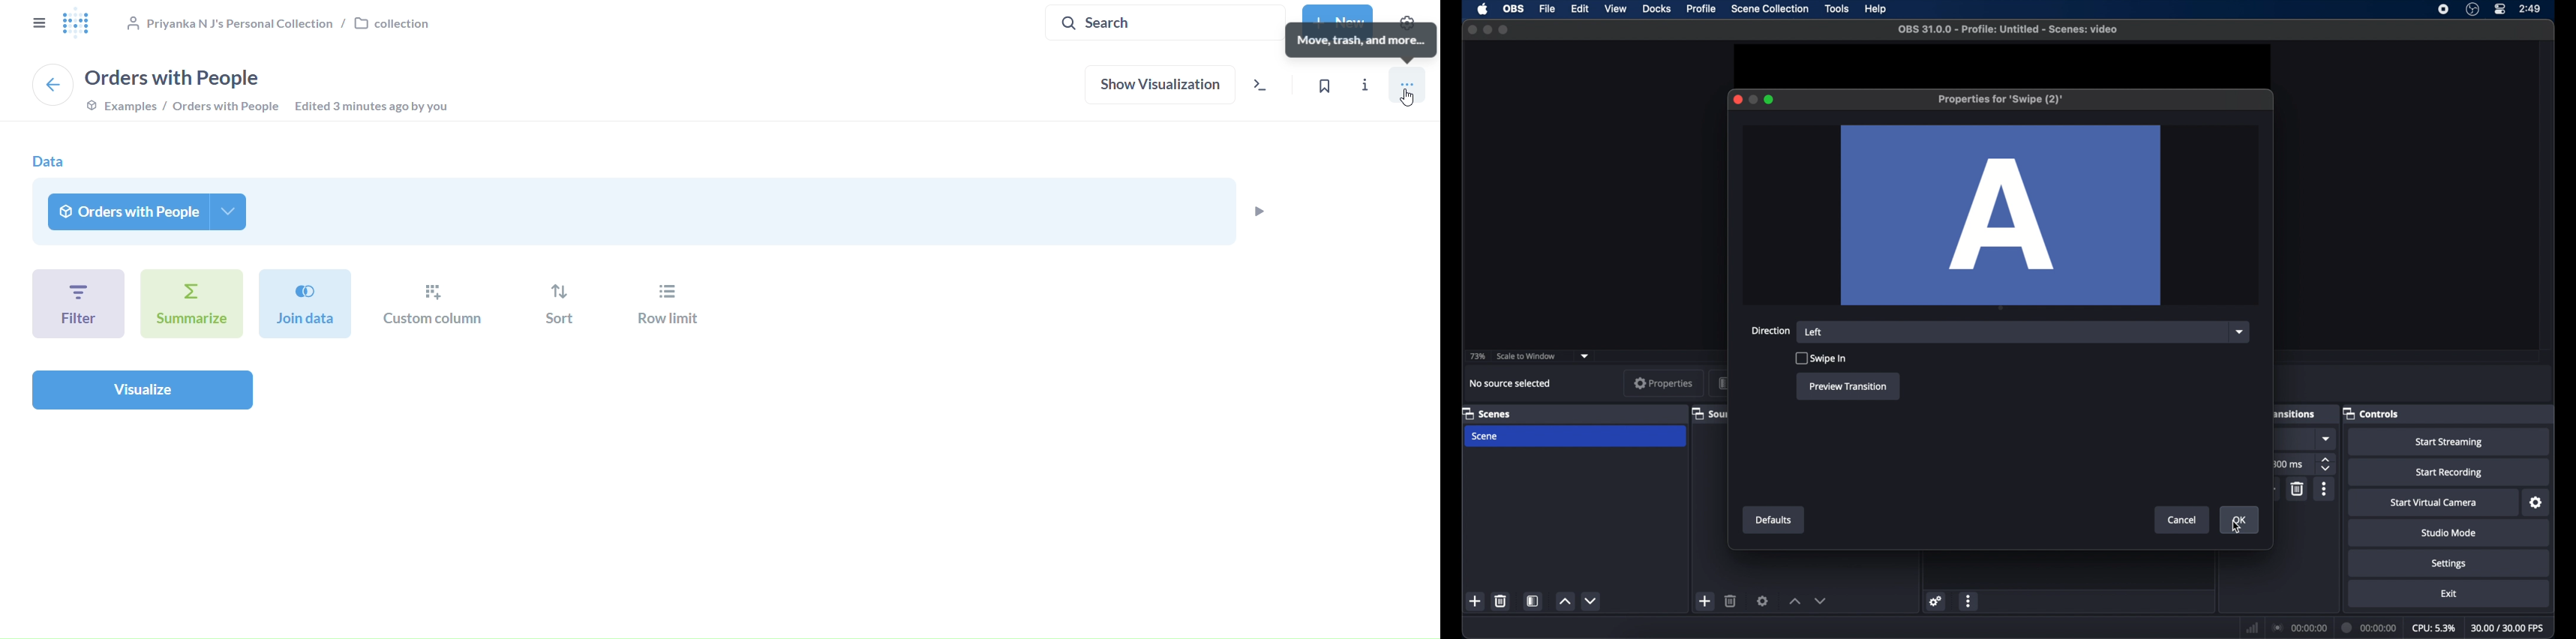  Describe the element at coordinates (1820, 358) in the screenshot. I see `swipe in` at that location.